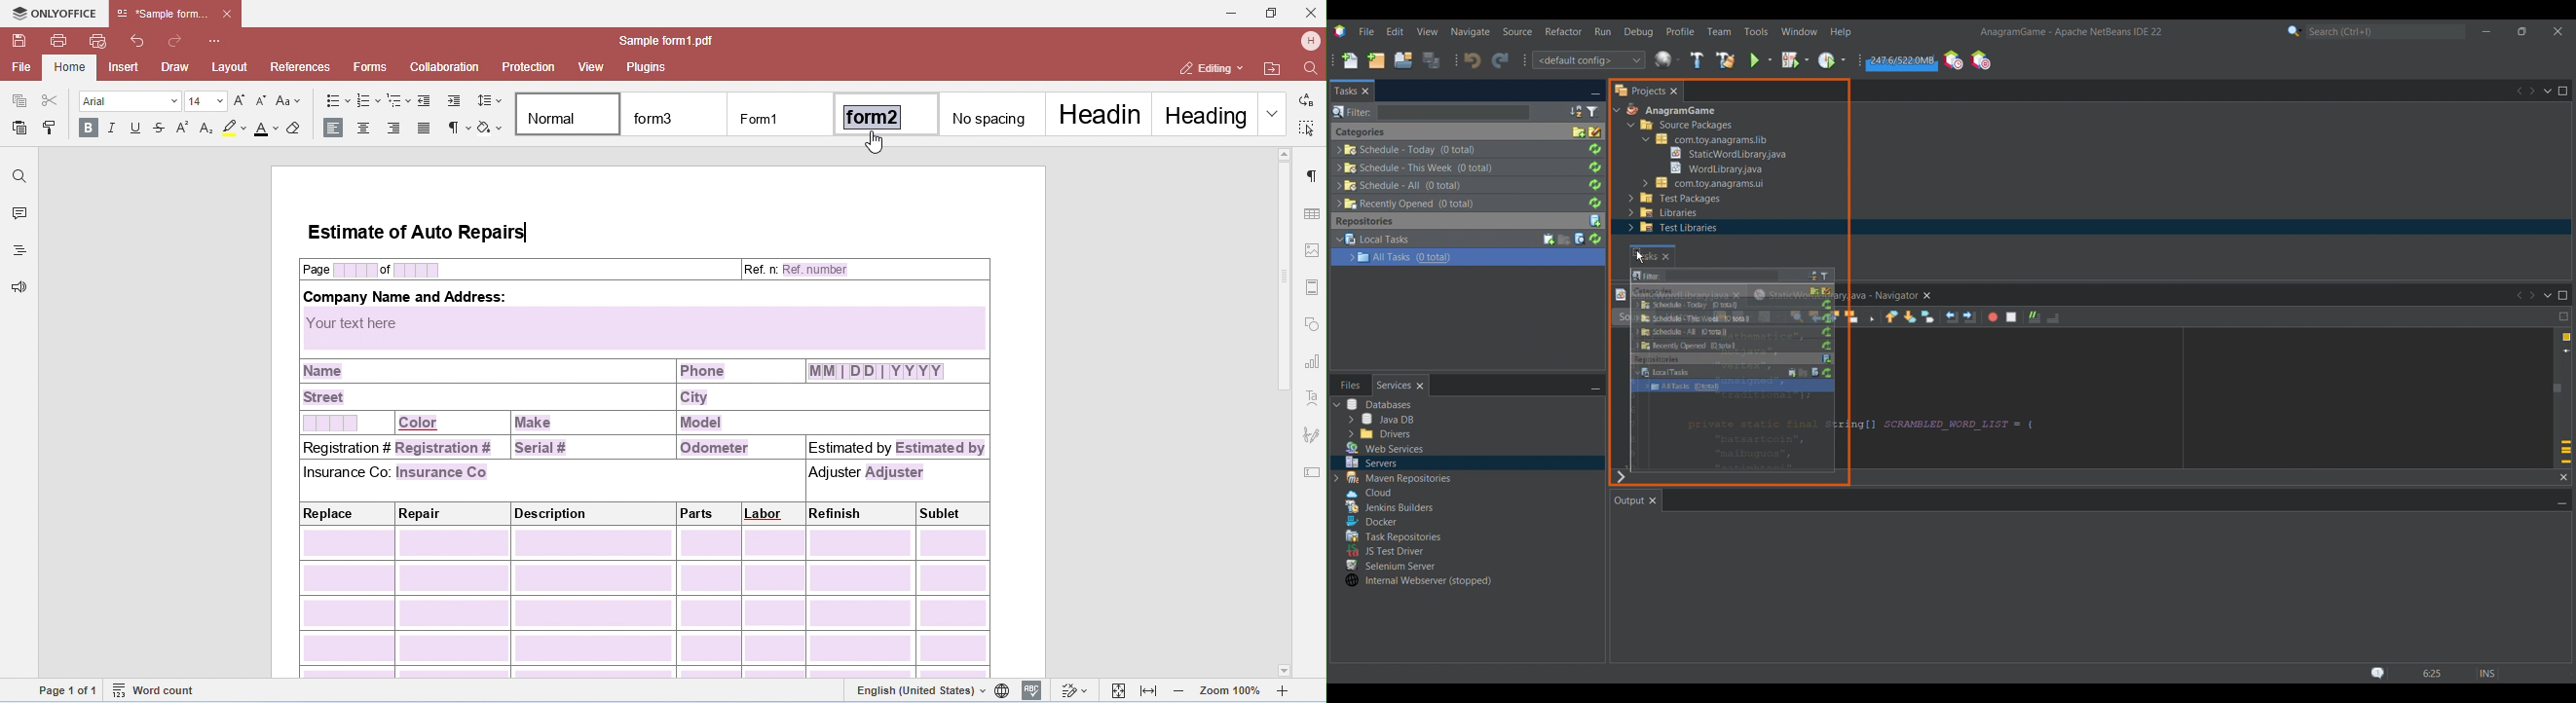 This screenshot has height=728, width=2576. I want to click on Repository task options, so click(1402, 248).